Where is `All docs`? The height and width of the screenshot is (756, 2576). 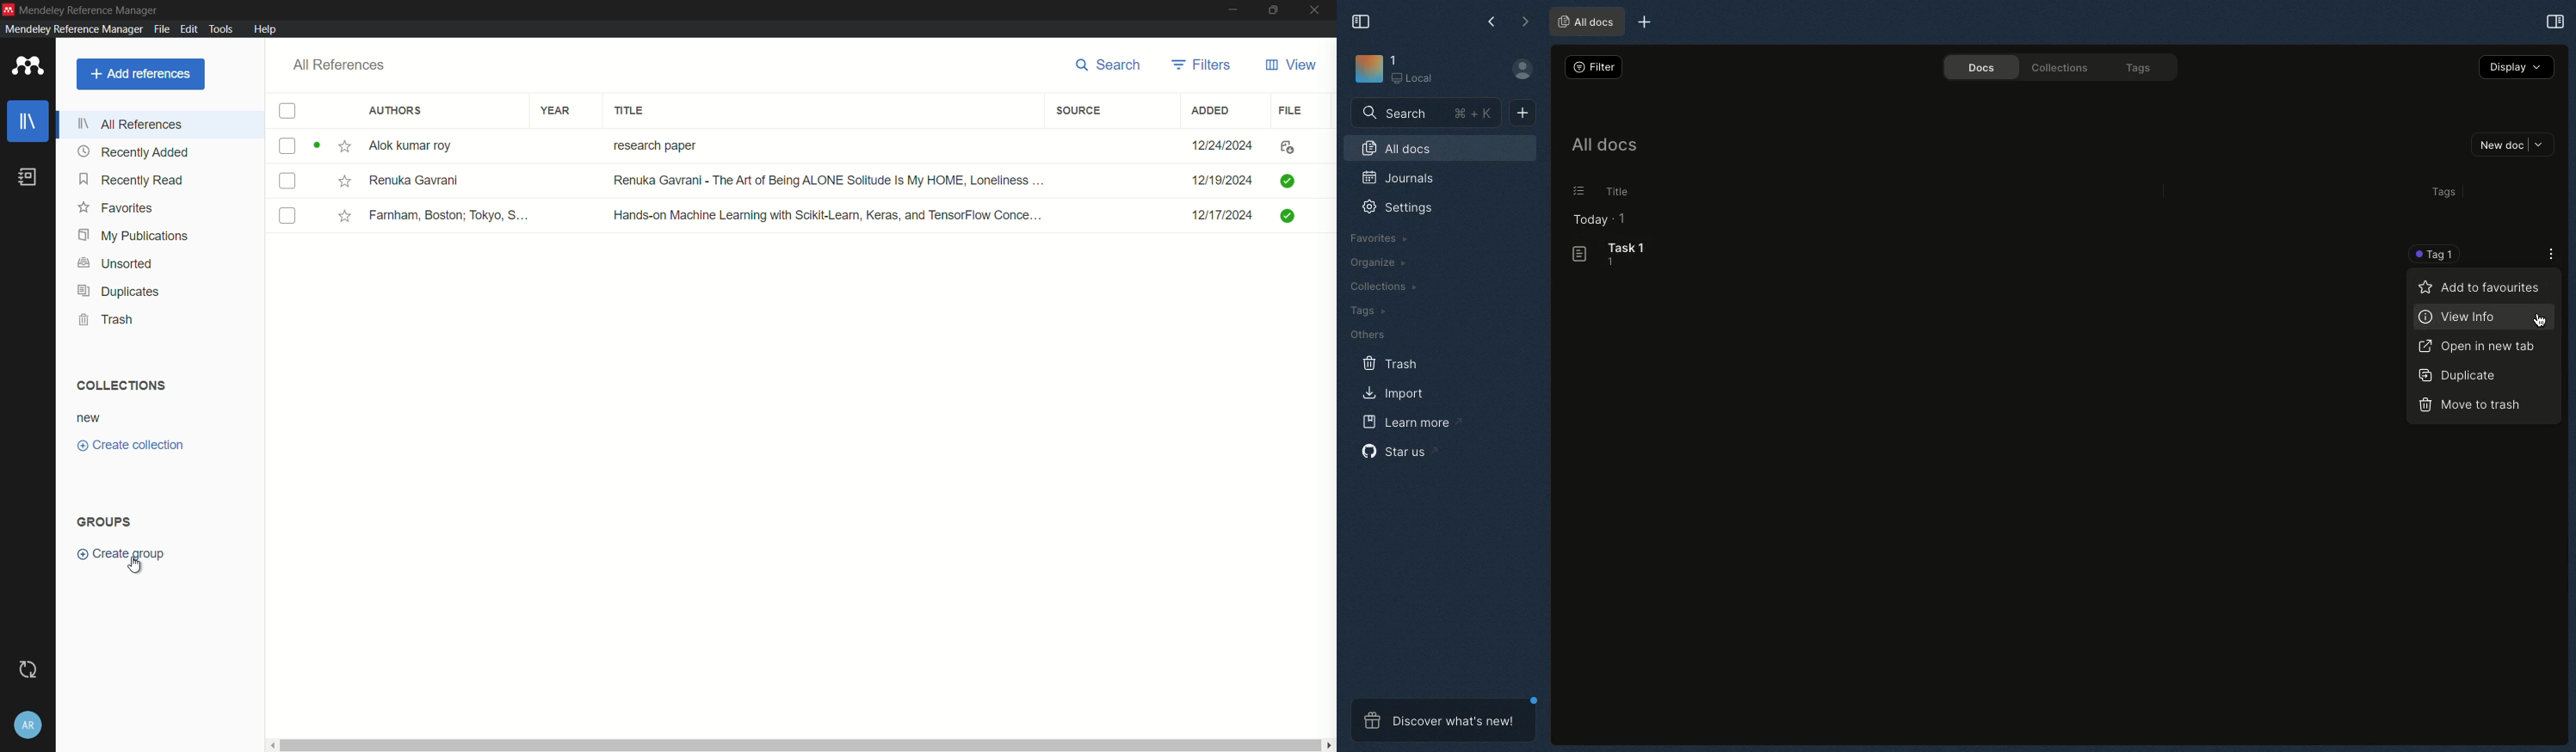 All docs is located at coordinates (1396, 149).